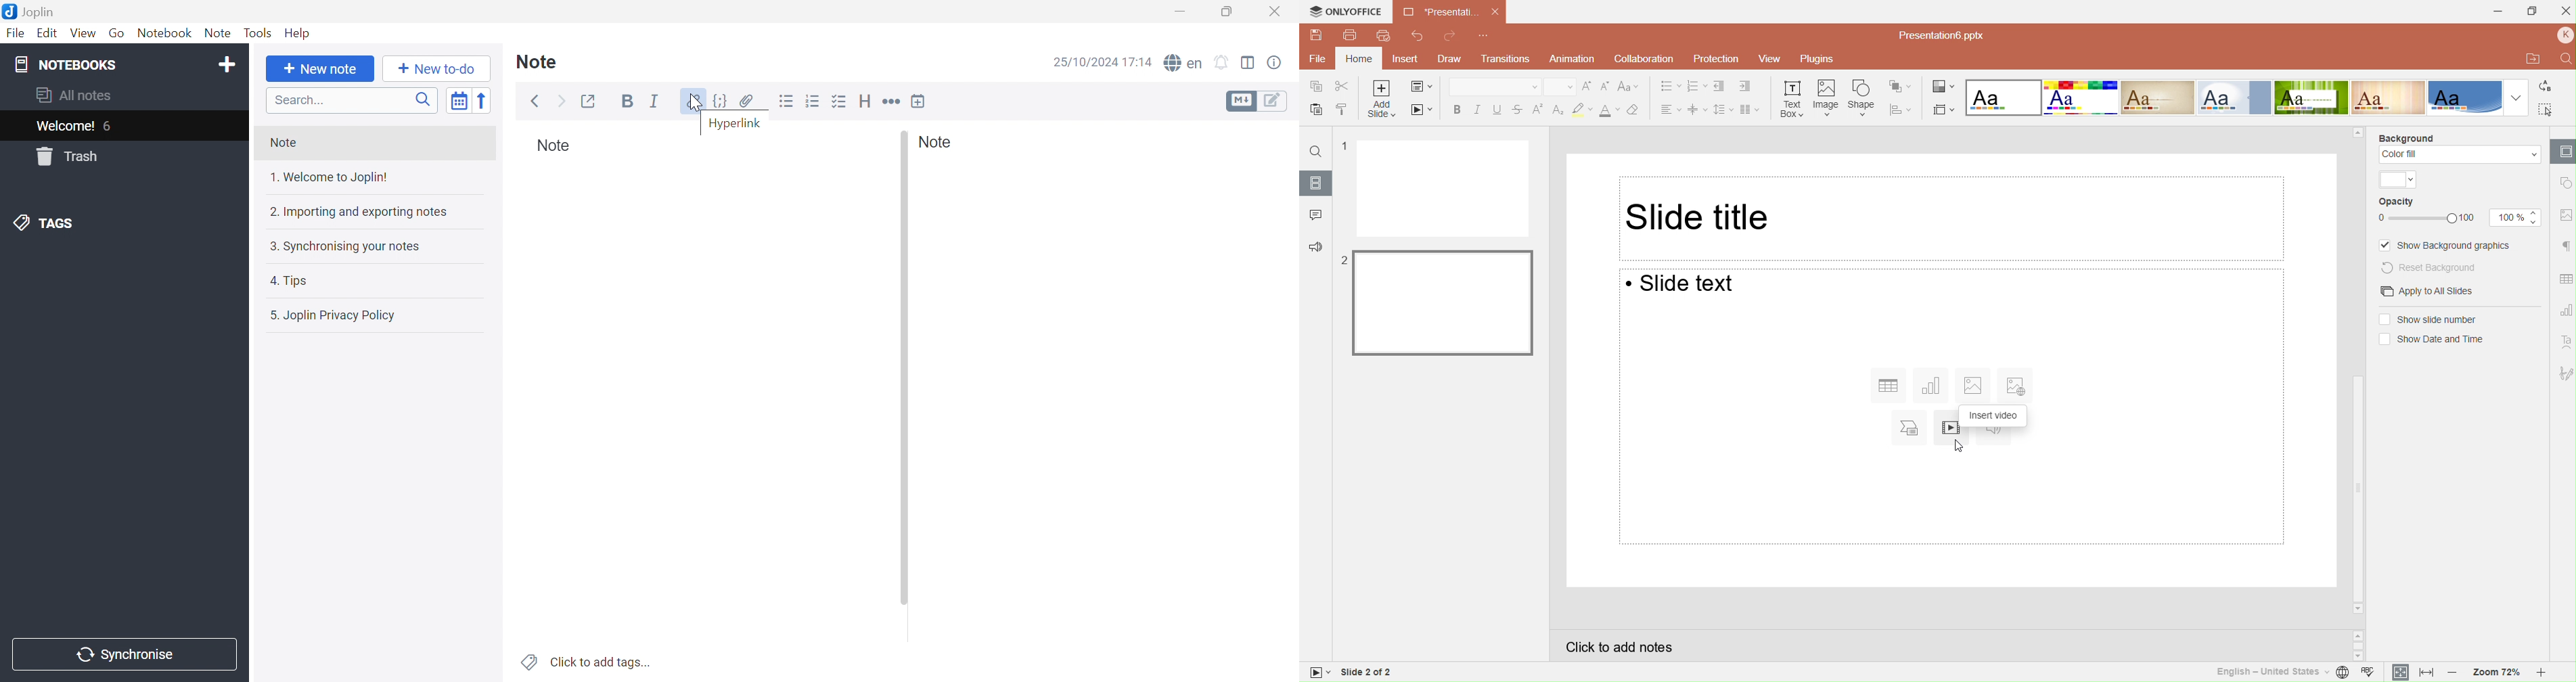  What do you see at coordinates (2429, 219) in the screenshot?
I see `Opacity Slider` at bounding box center [2429, 219].